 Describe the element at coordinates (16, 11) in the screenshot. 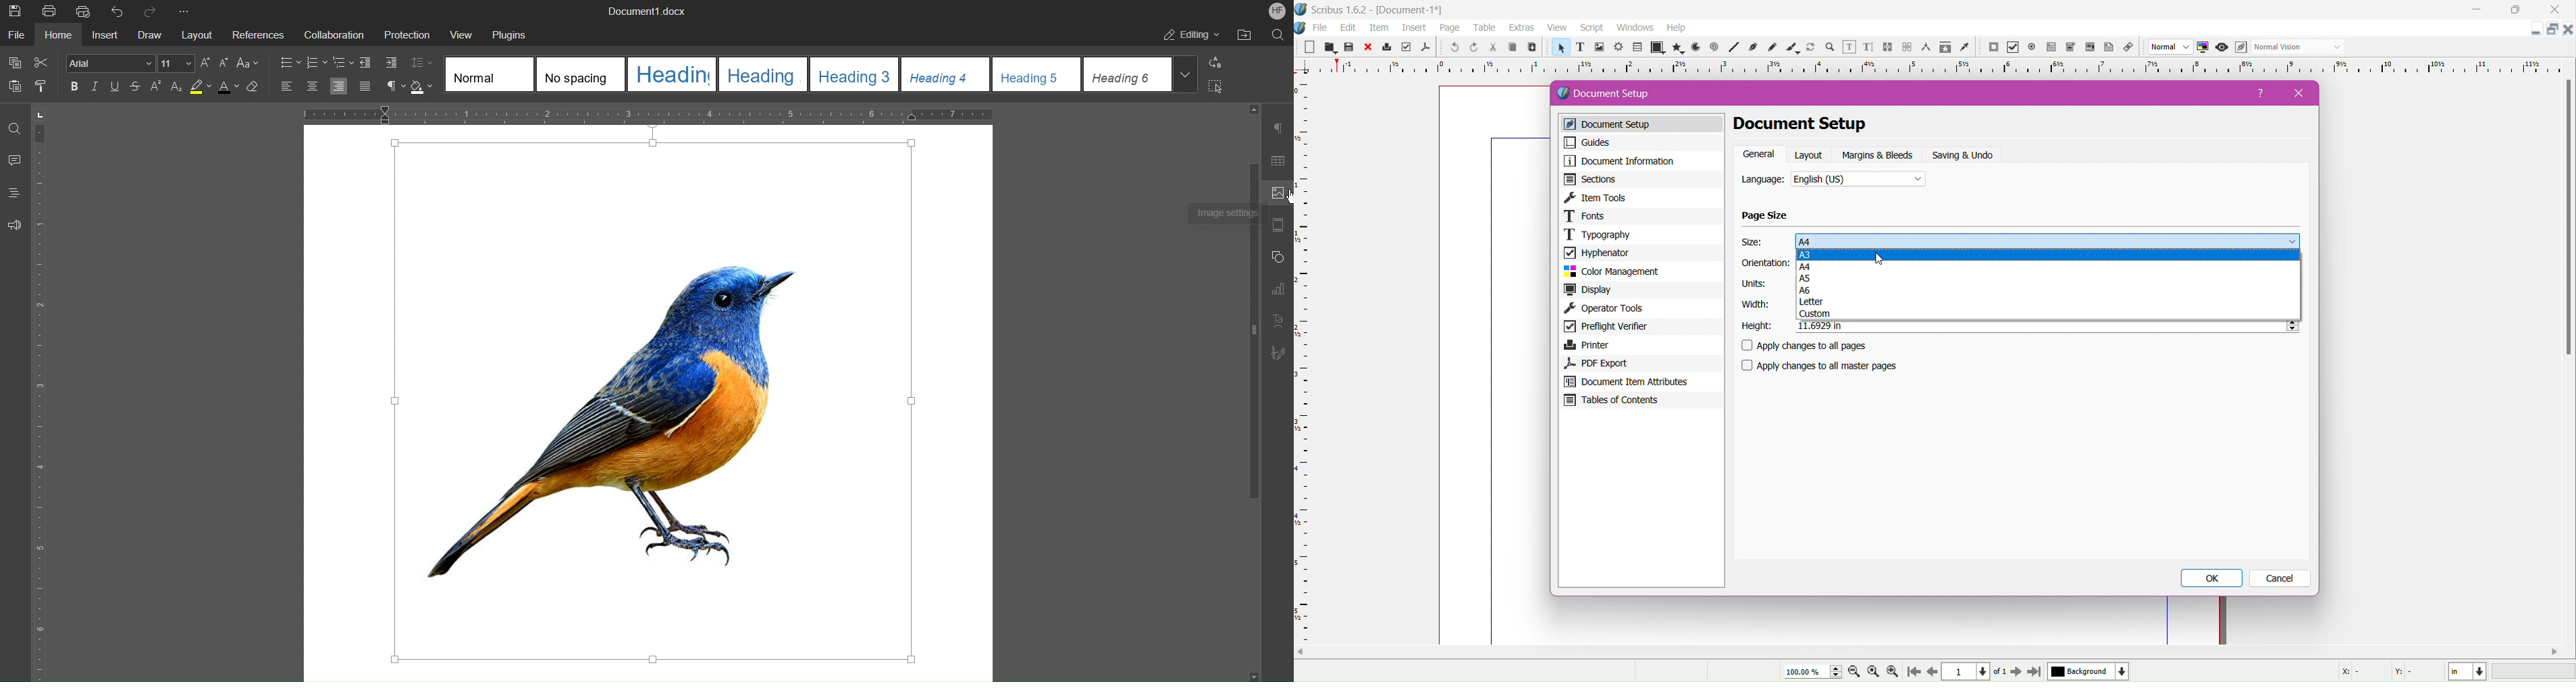

I see `Save` at that location.